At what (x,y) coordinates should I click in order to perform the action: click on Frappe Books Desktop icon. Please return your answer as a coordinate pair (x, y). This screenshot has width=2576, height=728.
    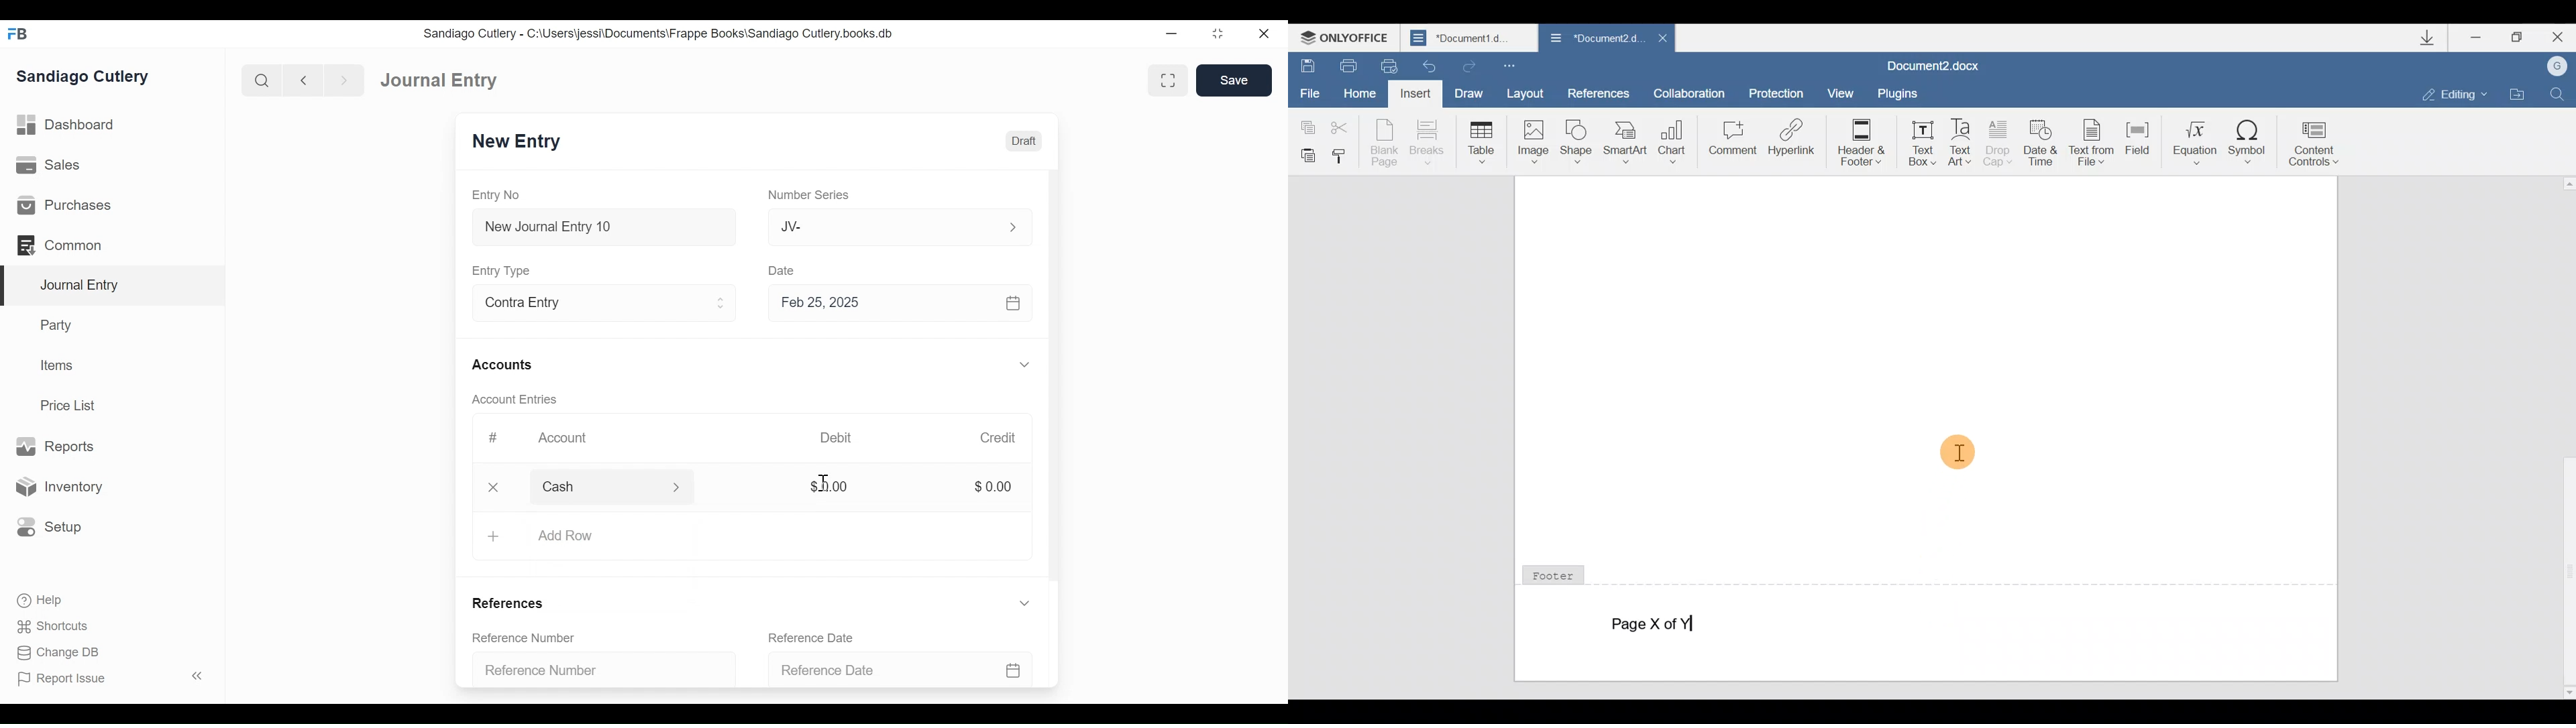
    Looking at the image, I should click on (17, 34).